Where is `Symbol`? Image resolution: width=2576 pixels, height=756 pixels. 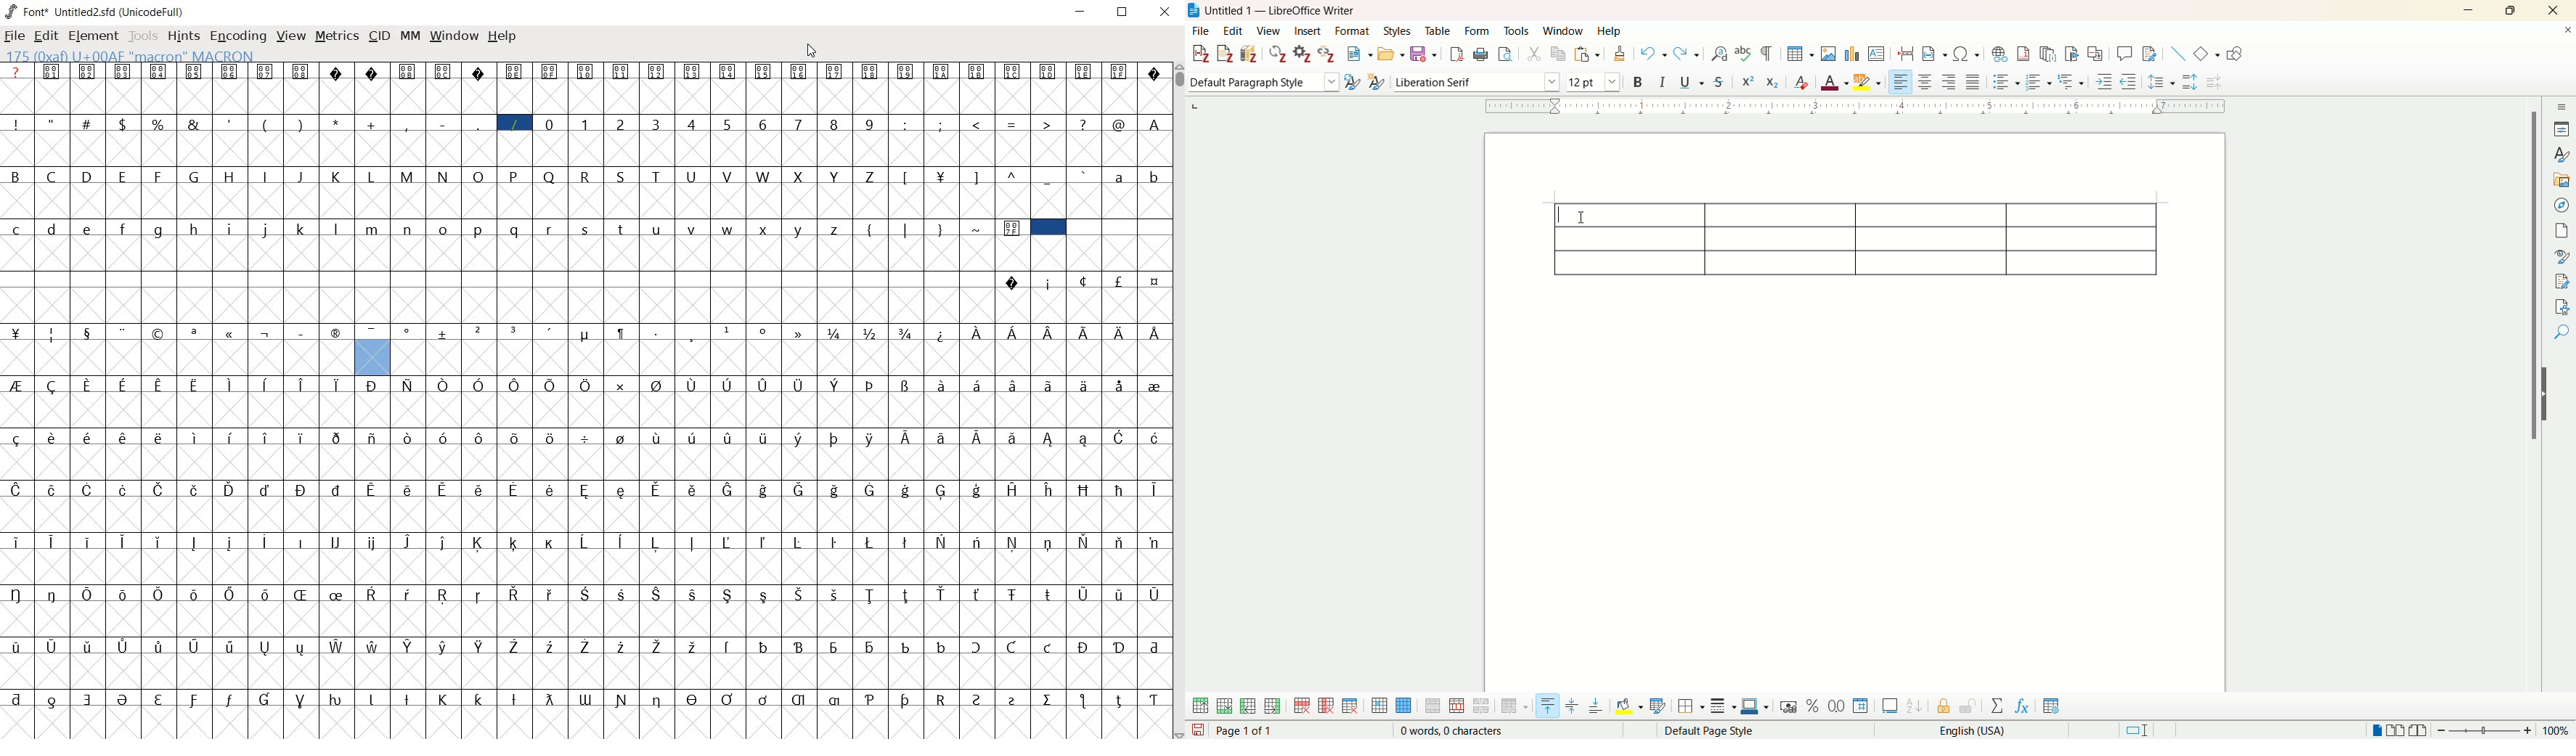 Symbol is located at coordinates (906, 73).